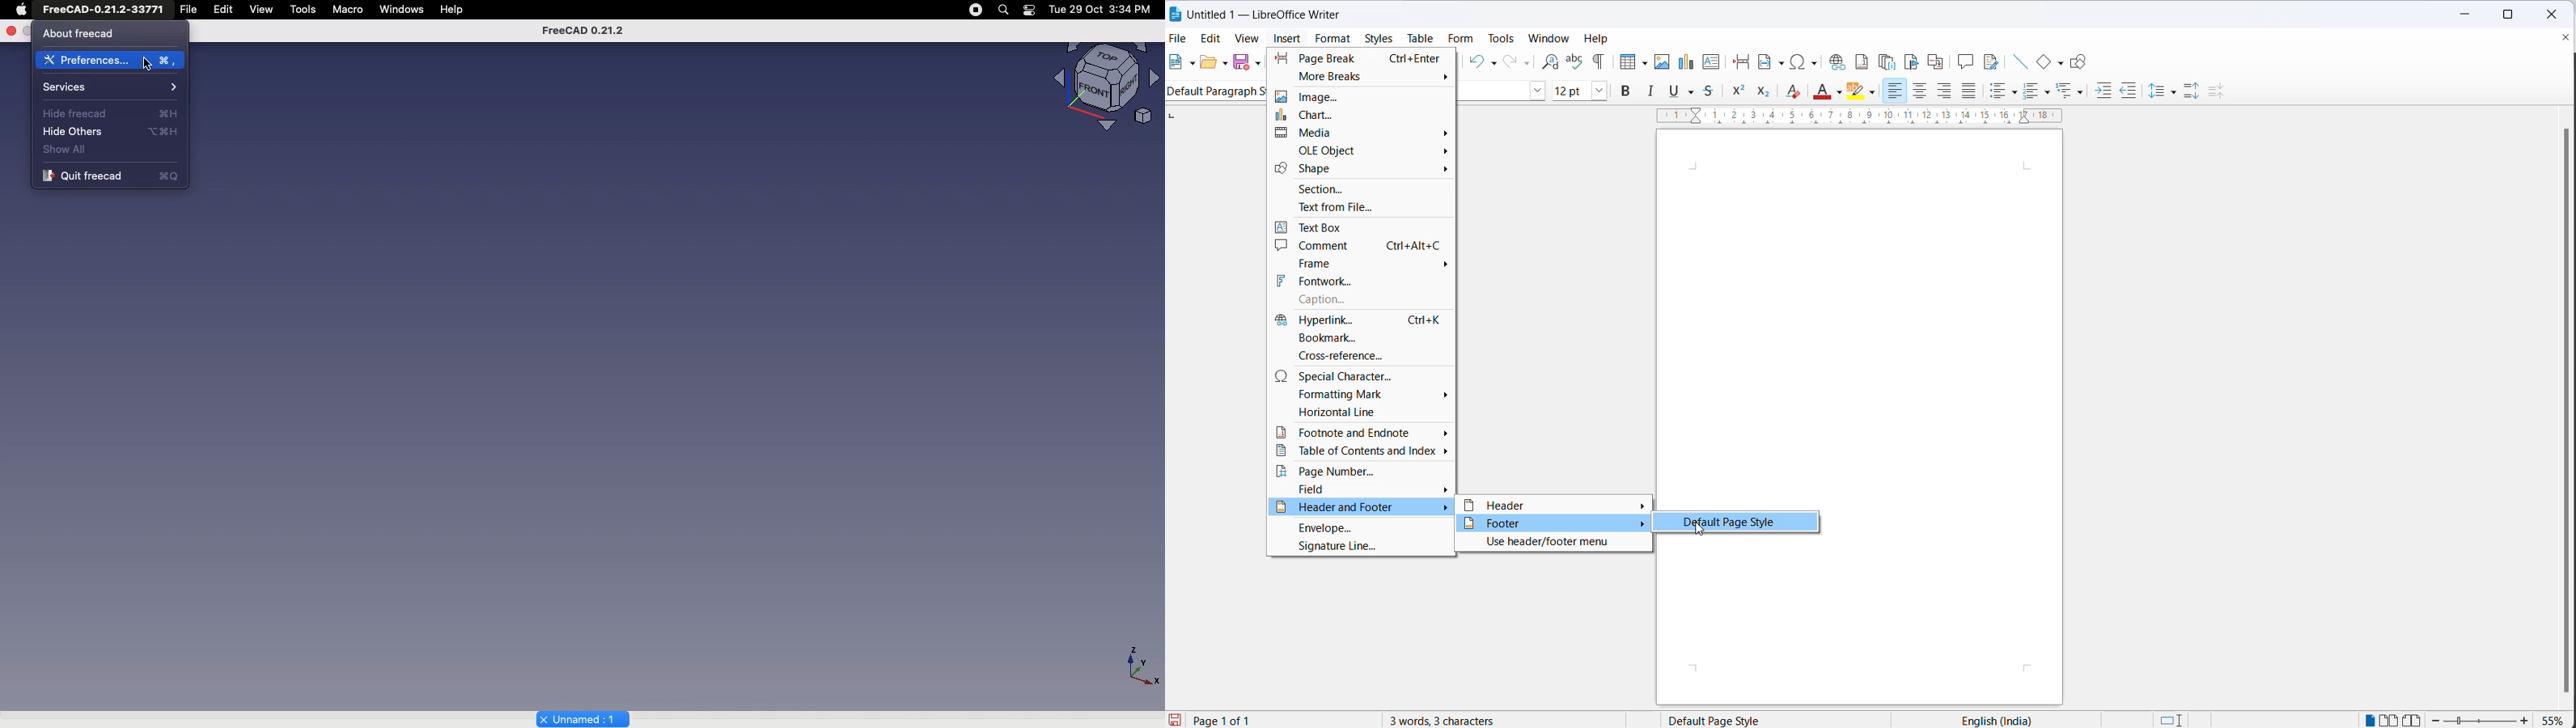 Image resolution: width=2576 pixels, height=728 pixels. I want to click on battery, so click(1030, 11).